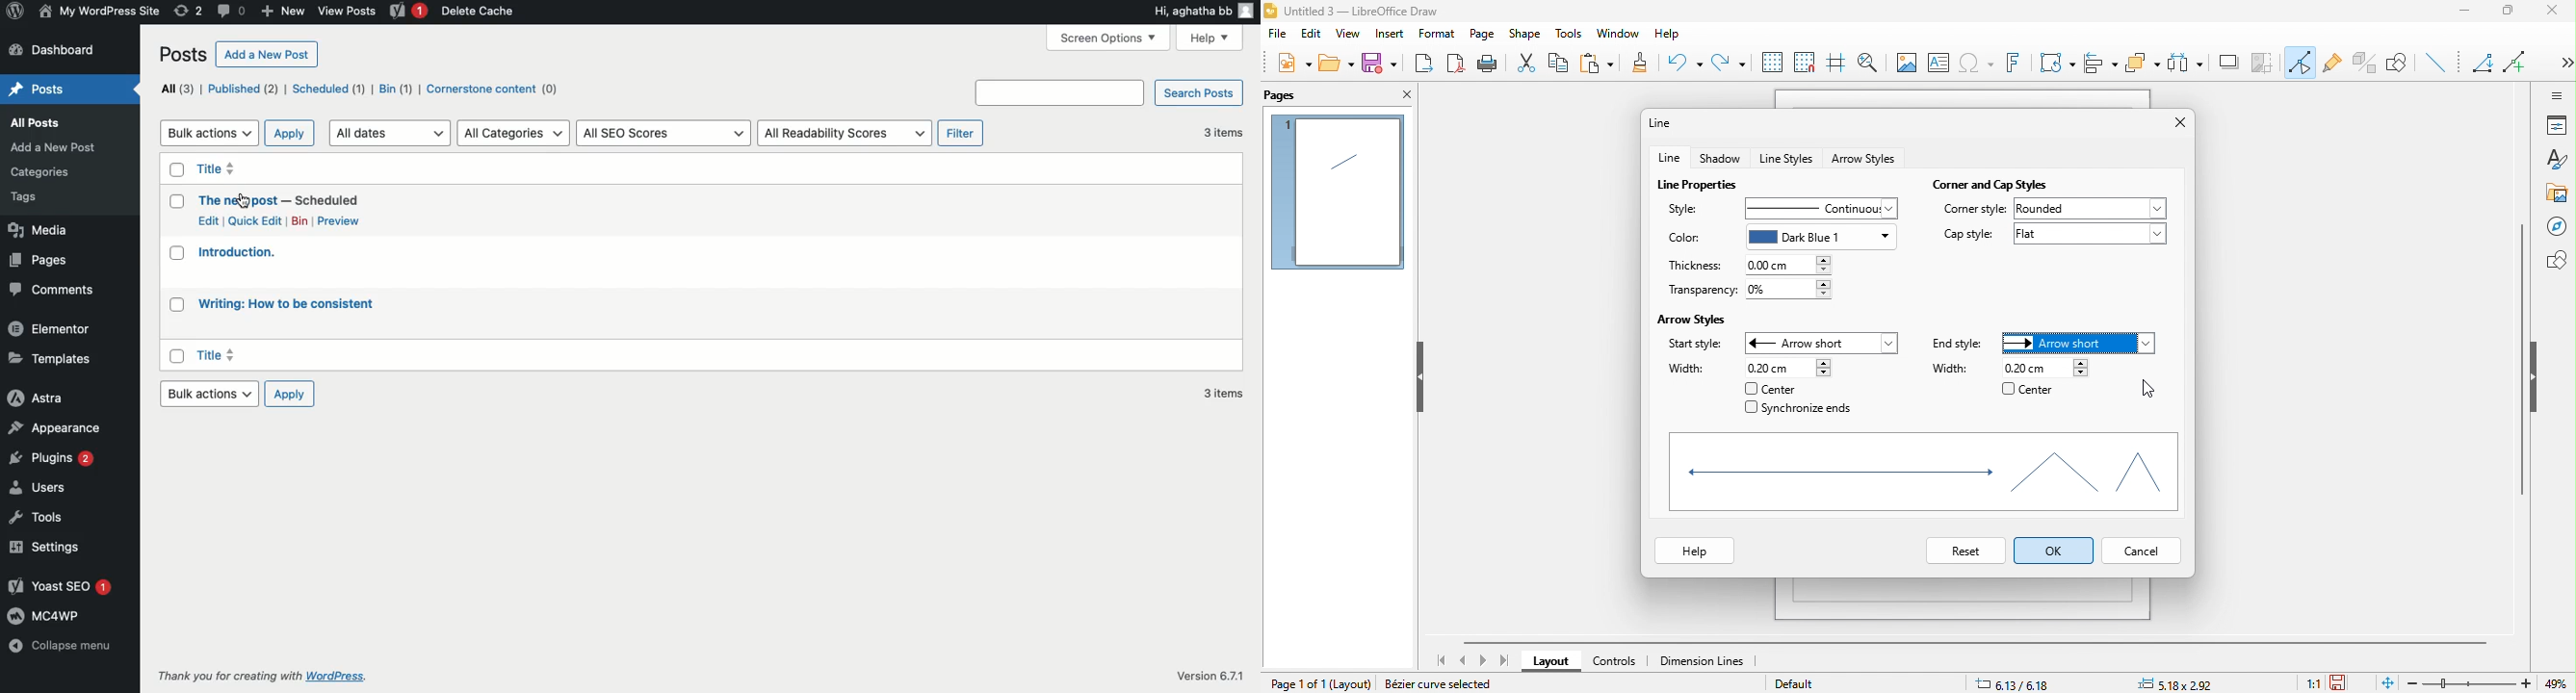  I want to click on window, so click(1615, 35).